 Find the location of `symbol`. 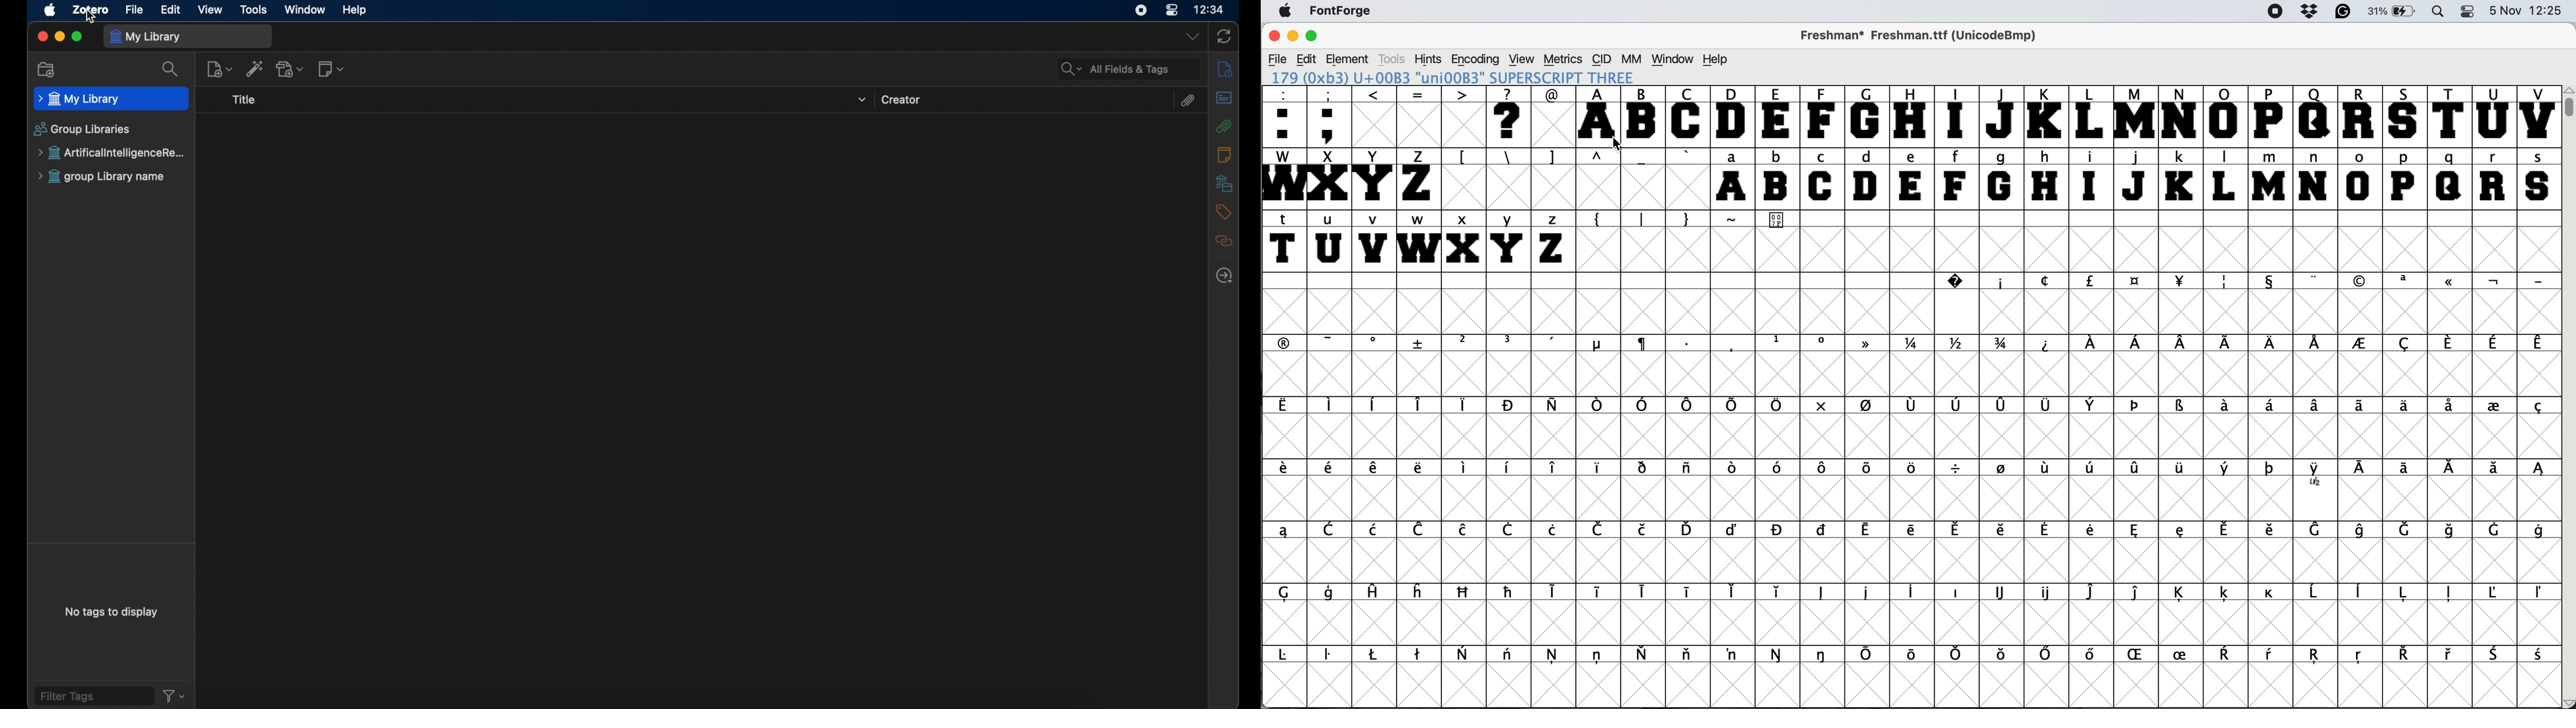

symbol is located at coordinates (1332, 529).